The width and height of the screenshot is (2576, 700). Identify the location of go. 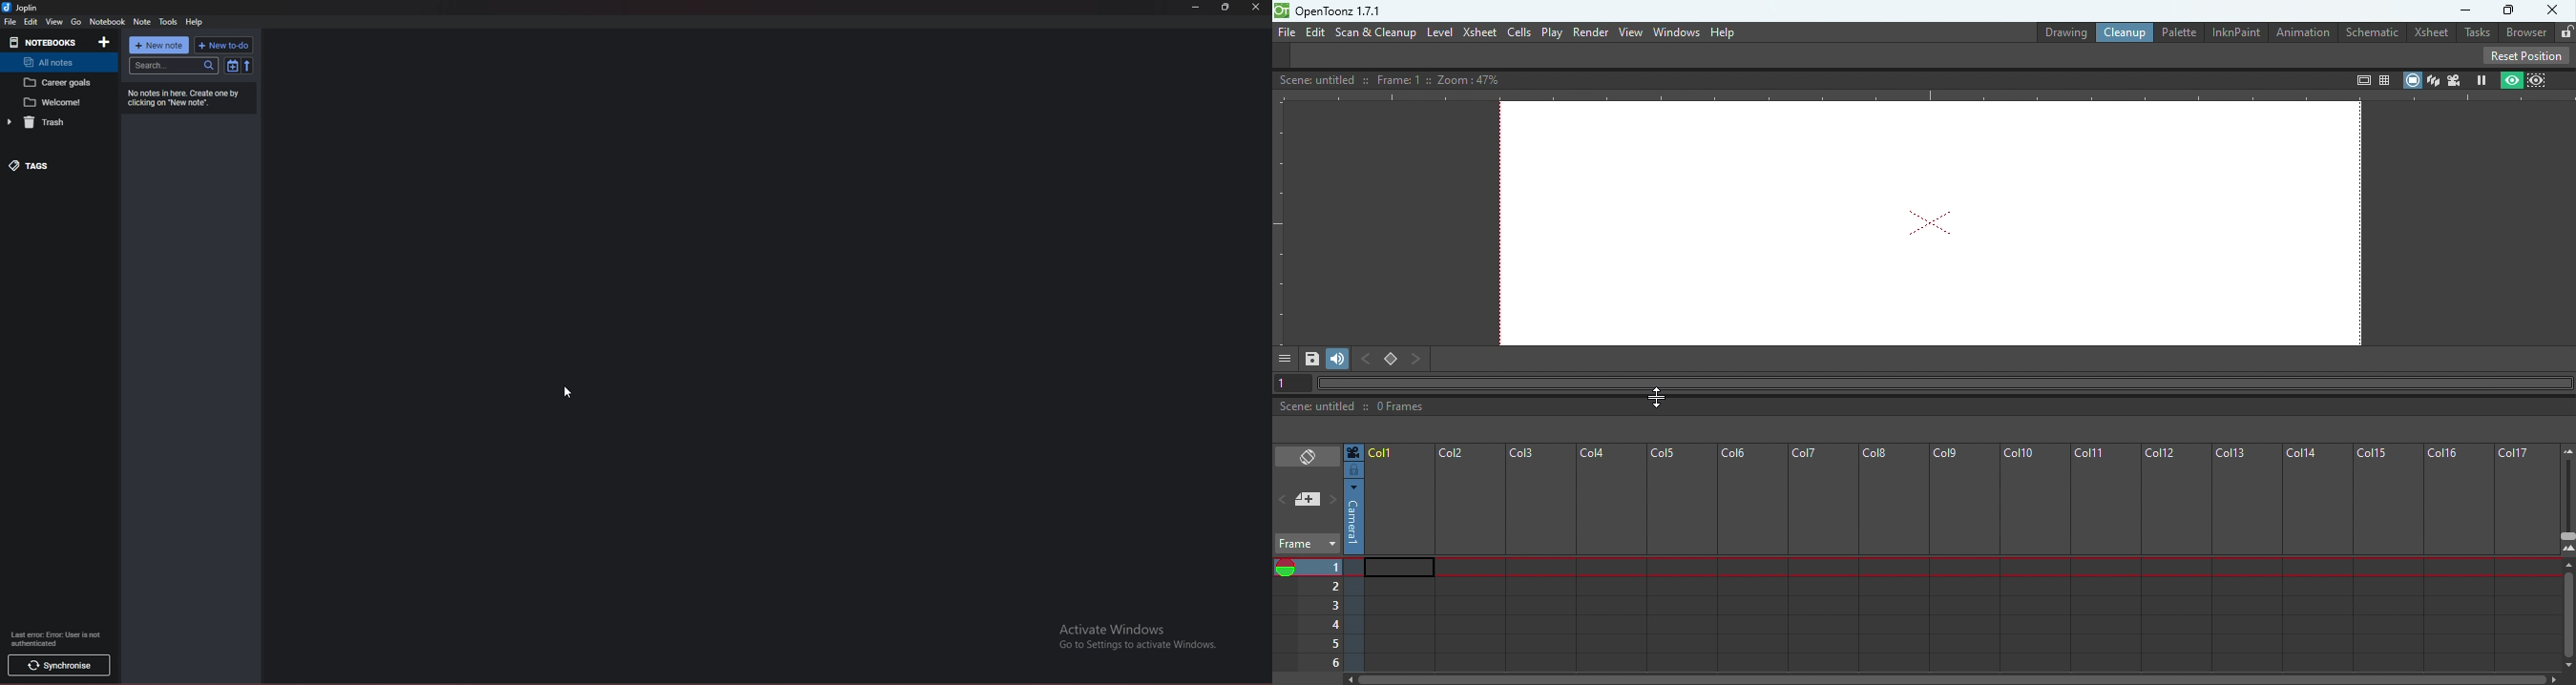
(76, 23).